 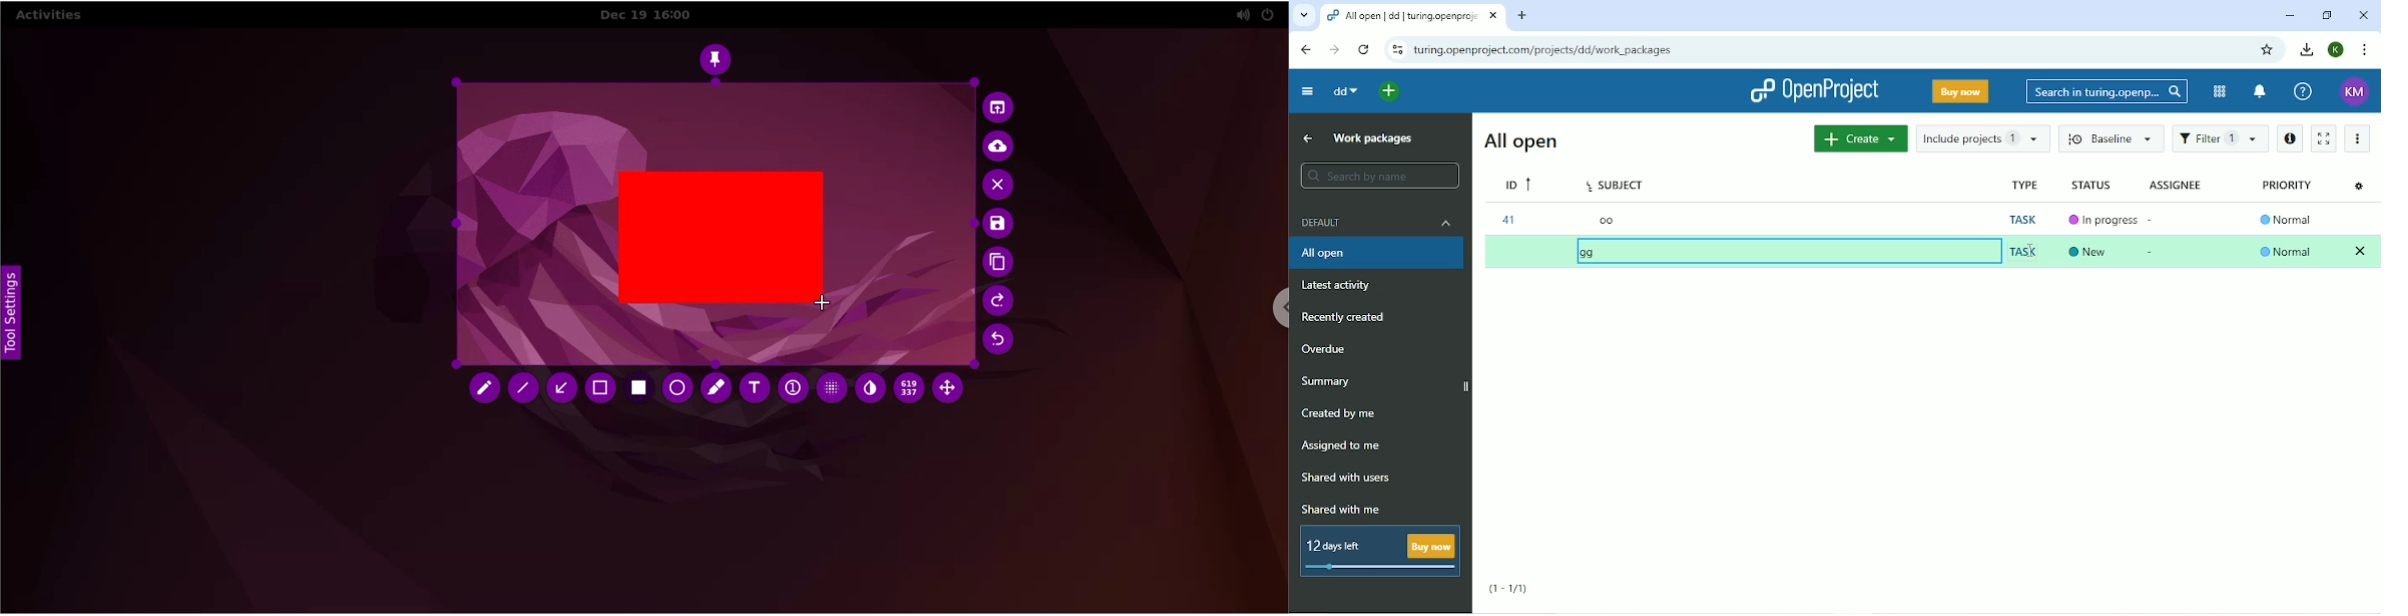 What do you see at coordinates (2363, 50) in the screenshot?
I see `Customize and control google chrome` at bounding box center [2363, 50].